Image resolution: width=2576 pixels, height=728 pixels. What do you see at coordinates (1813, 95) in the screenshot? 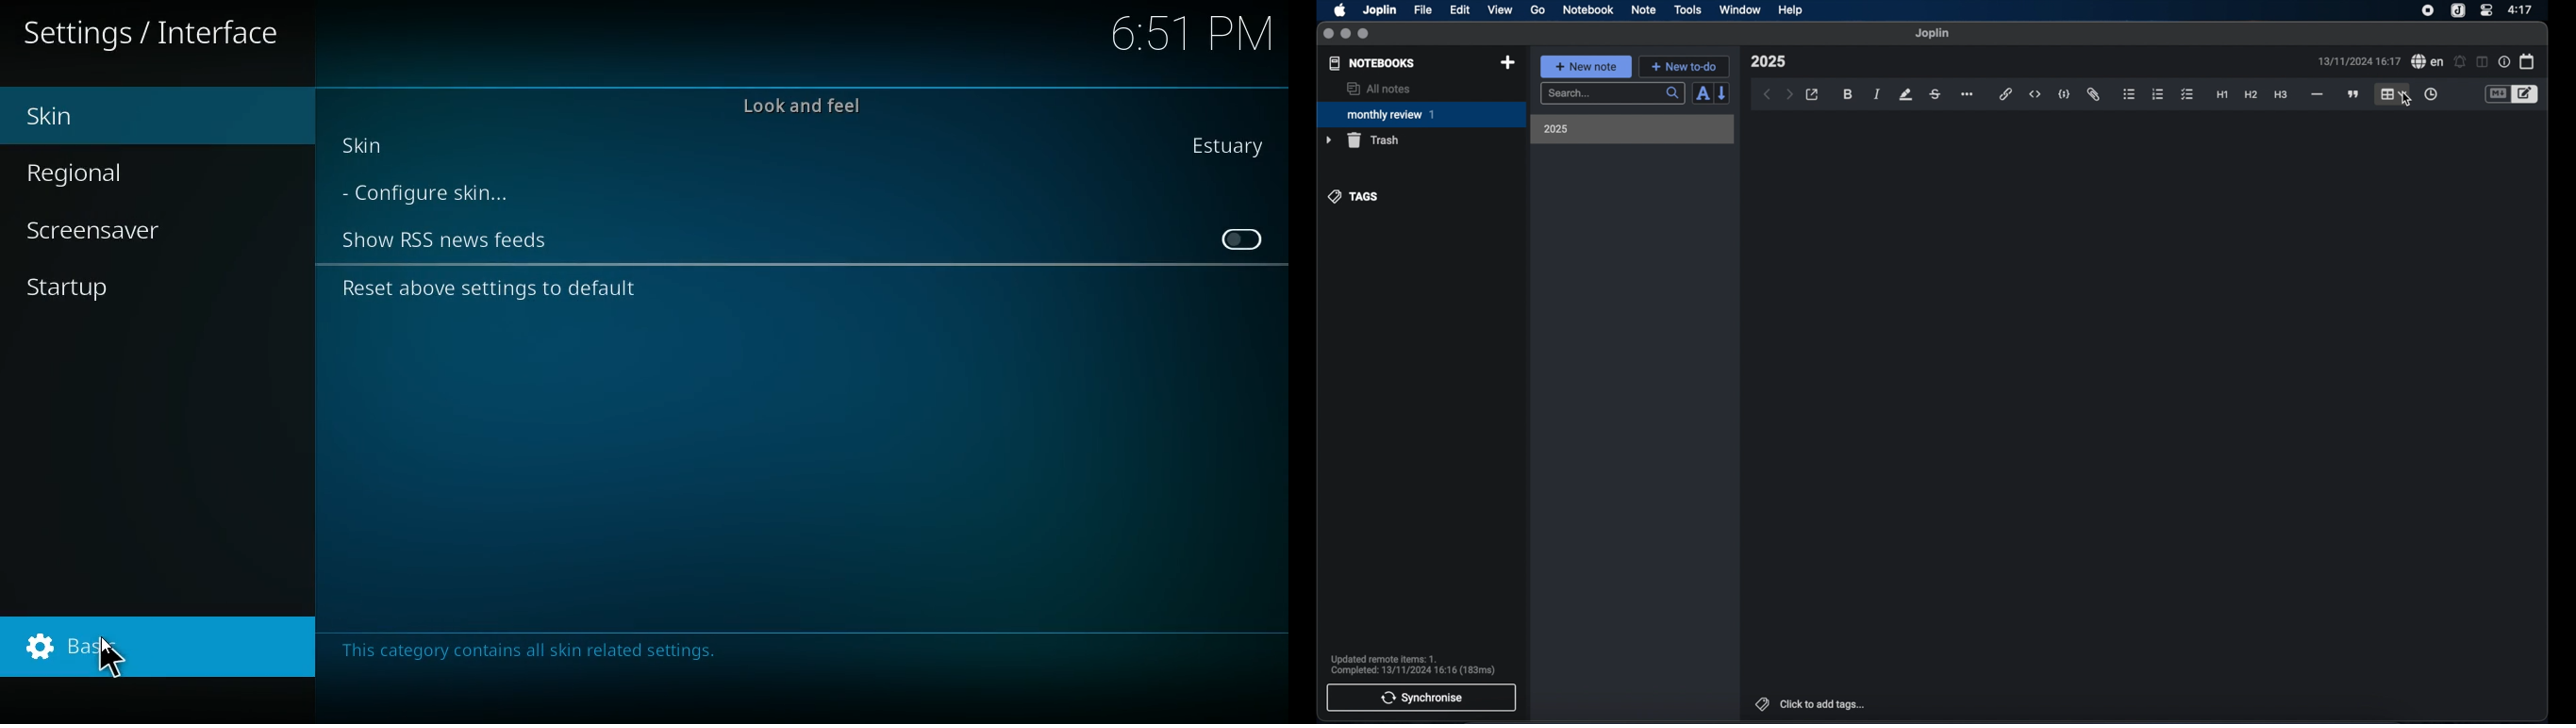
I see `open in external editor` at bounding box center [1813, 95].